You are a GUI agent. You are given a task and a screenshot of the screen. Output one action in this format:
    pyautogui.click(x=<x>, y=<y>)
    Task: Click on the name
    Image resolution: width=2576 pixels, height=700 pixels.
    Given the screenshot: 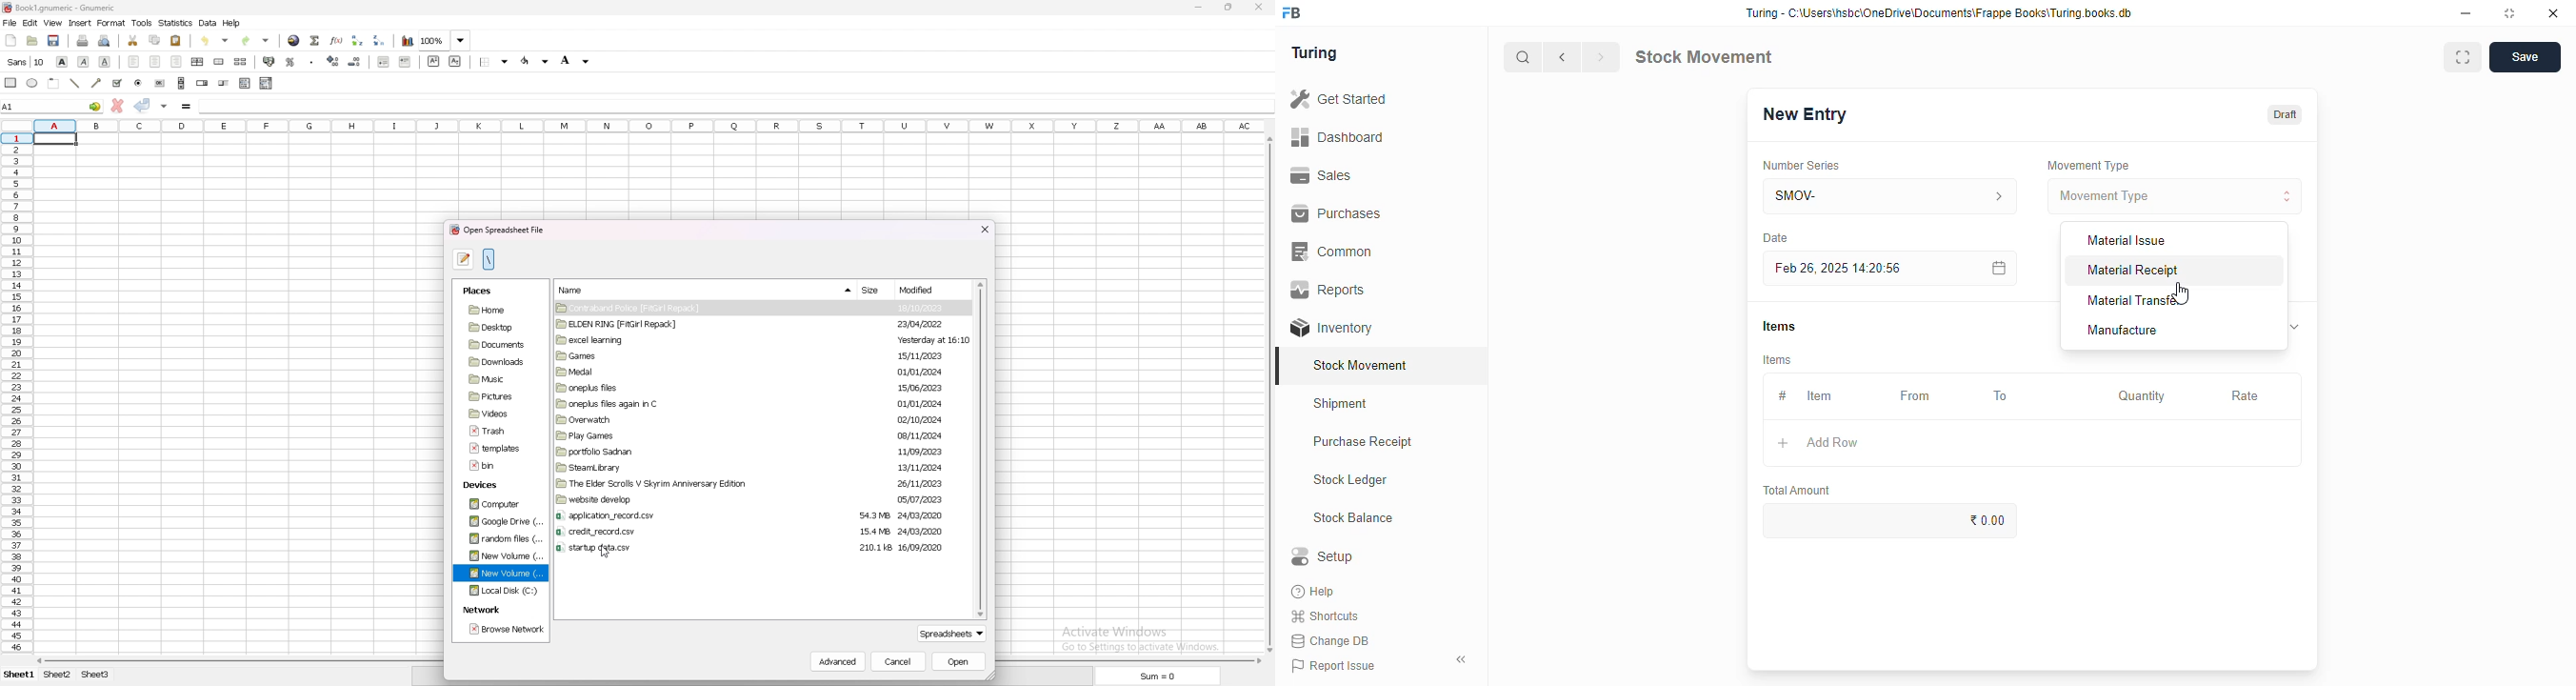 What is the action you would take?
    pyautogui.click(x=571, y=290)
    